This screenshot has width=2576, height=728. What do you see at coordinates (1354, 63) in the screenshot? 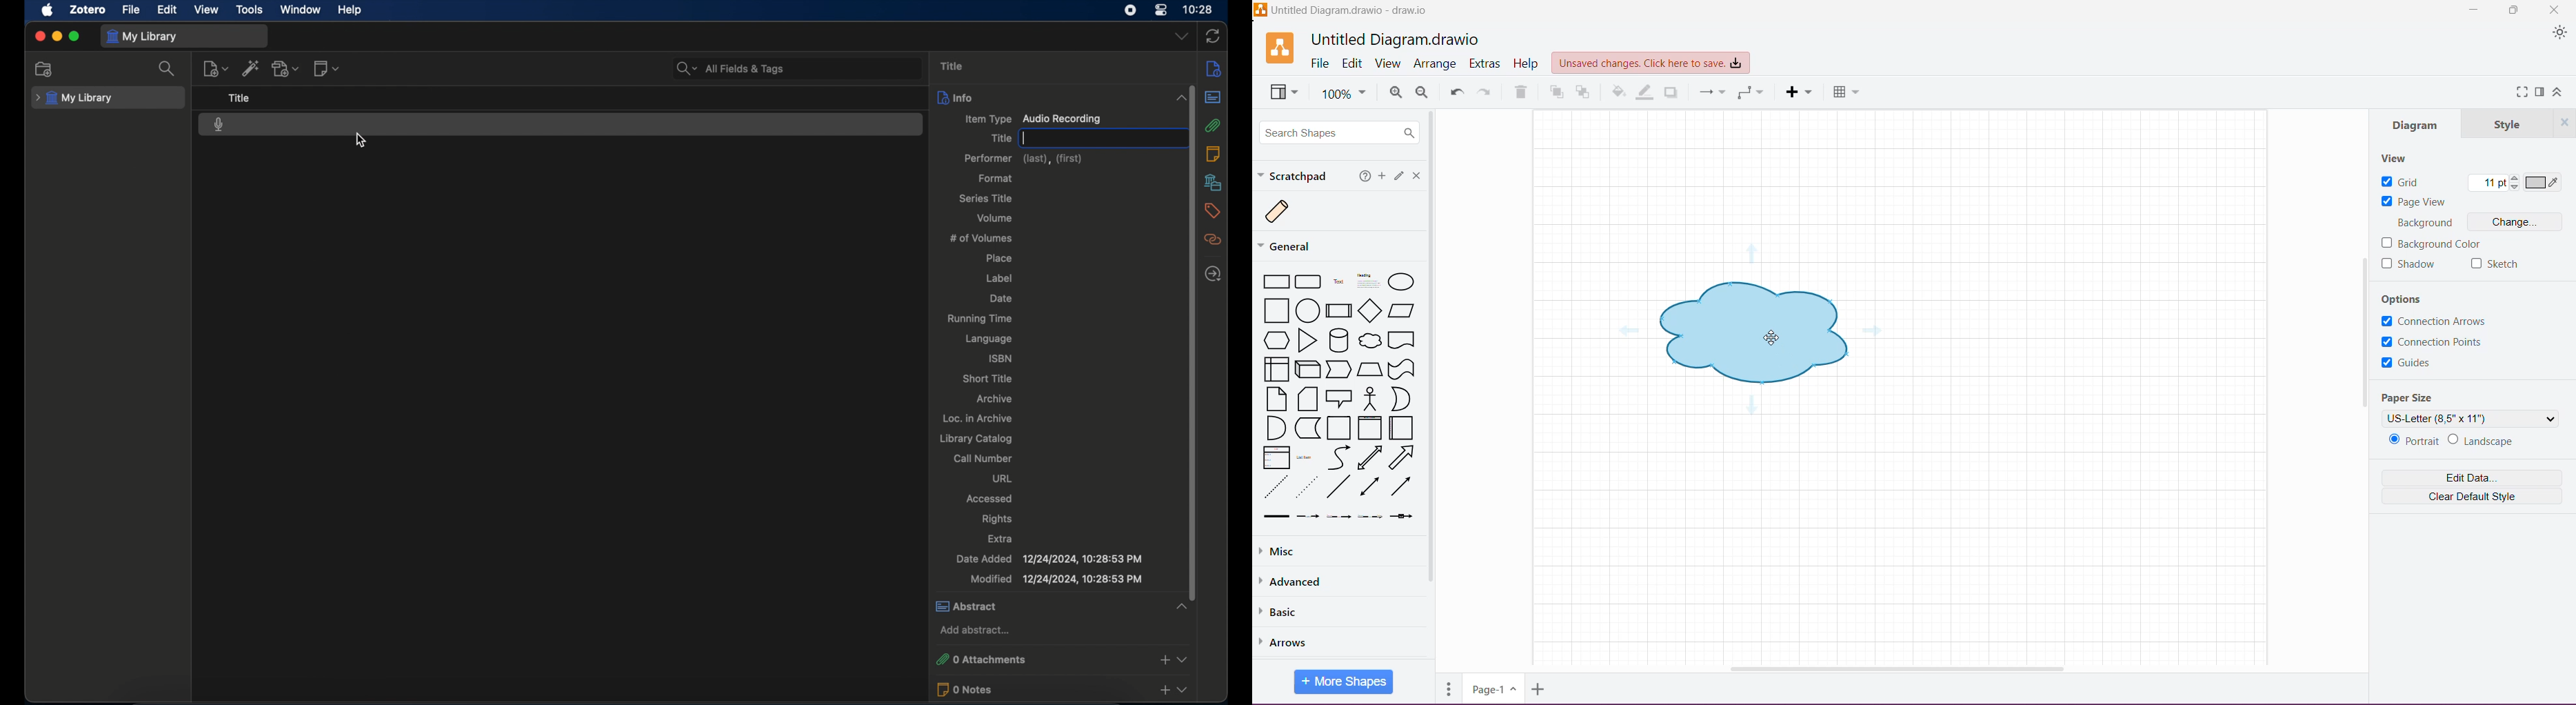
I see `Edit` at bounding box center [1354, 63].